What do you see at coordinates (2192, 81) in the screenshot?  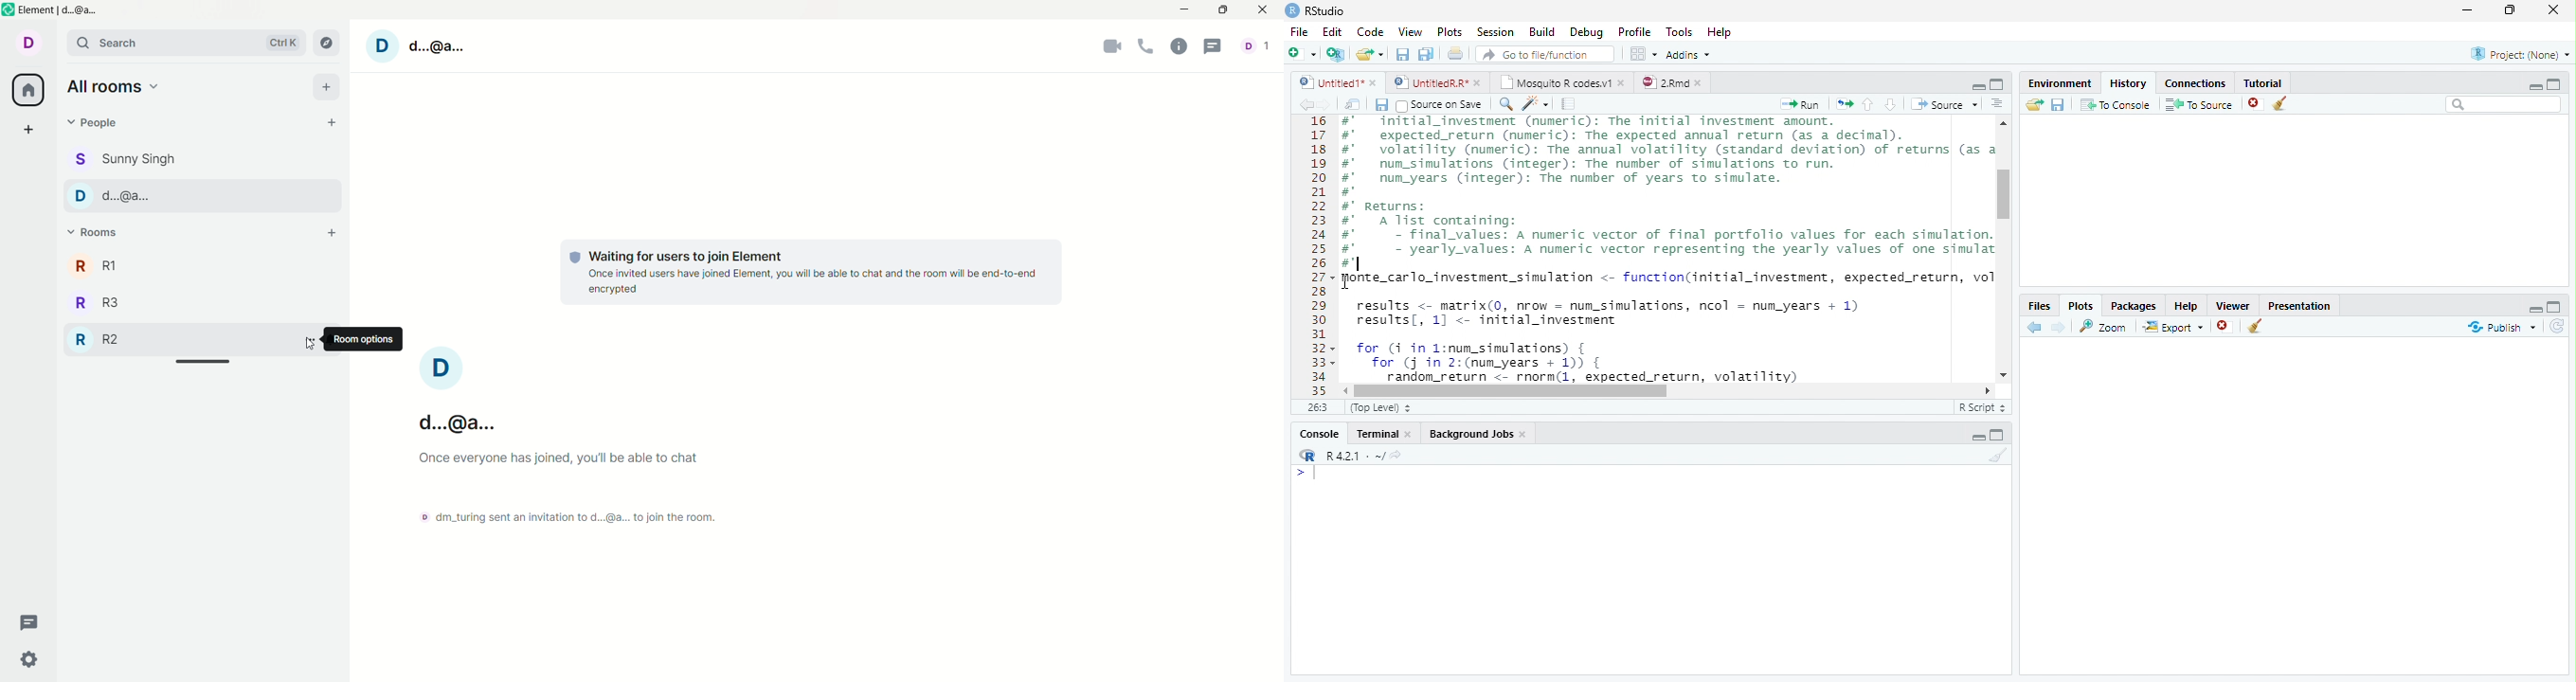 I see `‘Connections` at bounding box center [2192, 81].